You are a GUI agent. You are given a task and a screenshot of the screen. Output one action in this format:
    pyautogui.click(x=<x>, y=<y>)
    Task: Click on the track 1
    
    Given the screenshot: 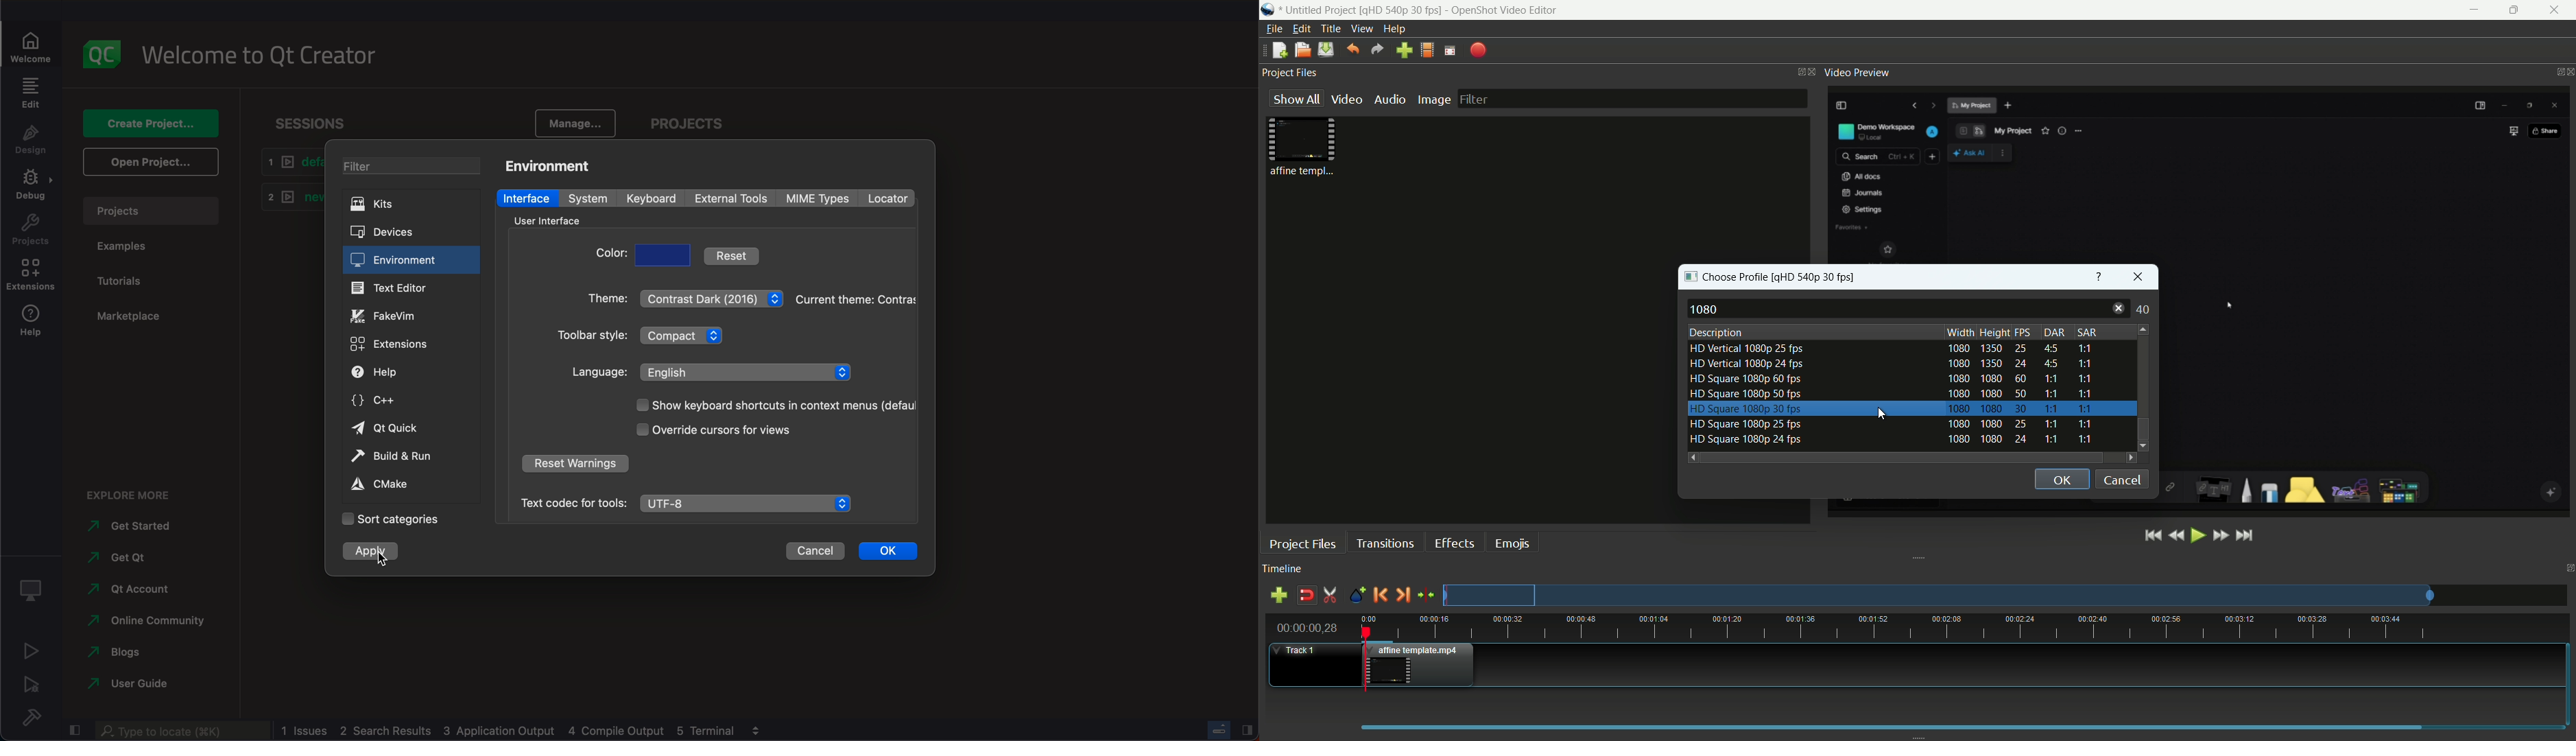 What is the action you would take?
    pyautogui.click(x=1297, y=650)
    